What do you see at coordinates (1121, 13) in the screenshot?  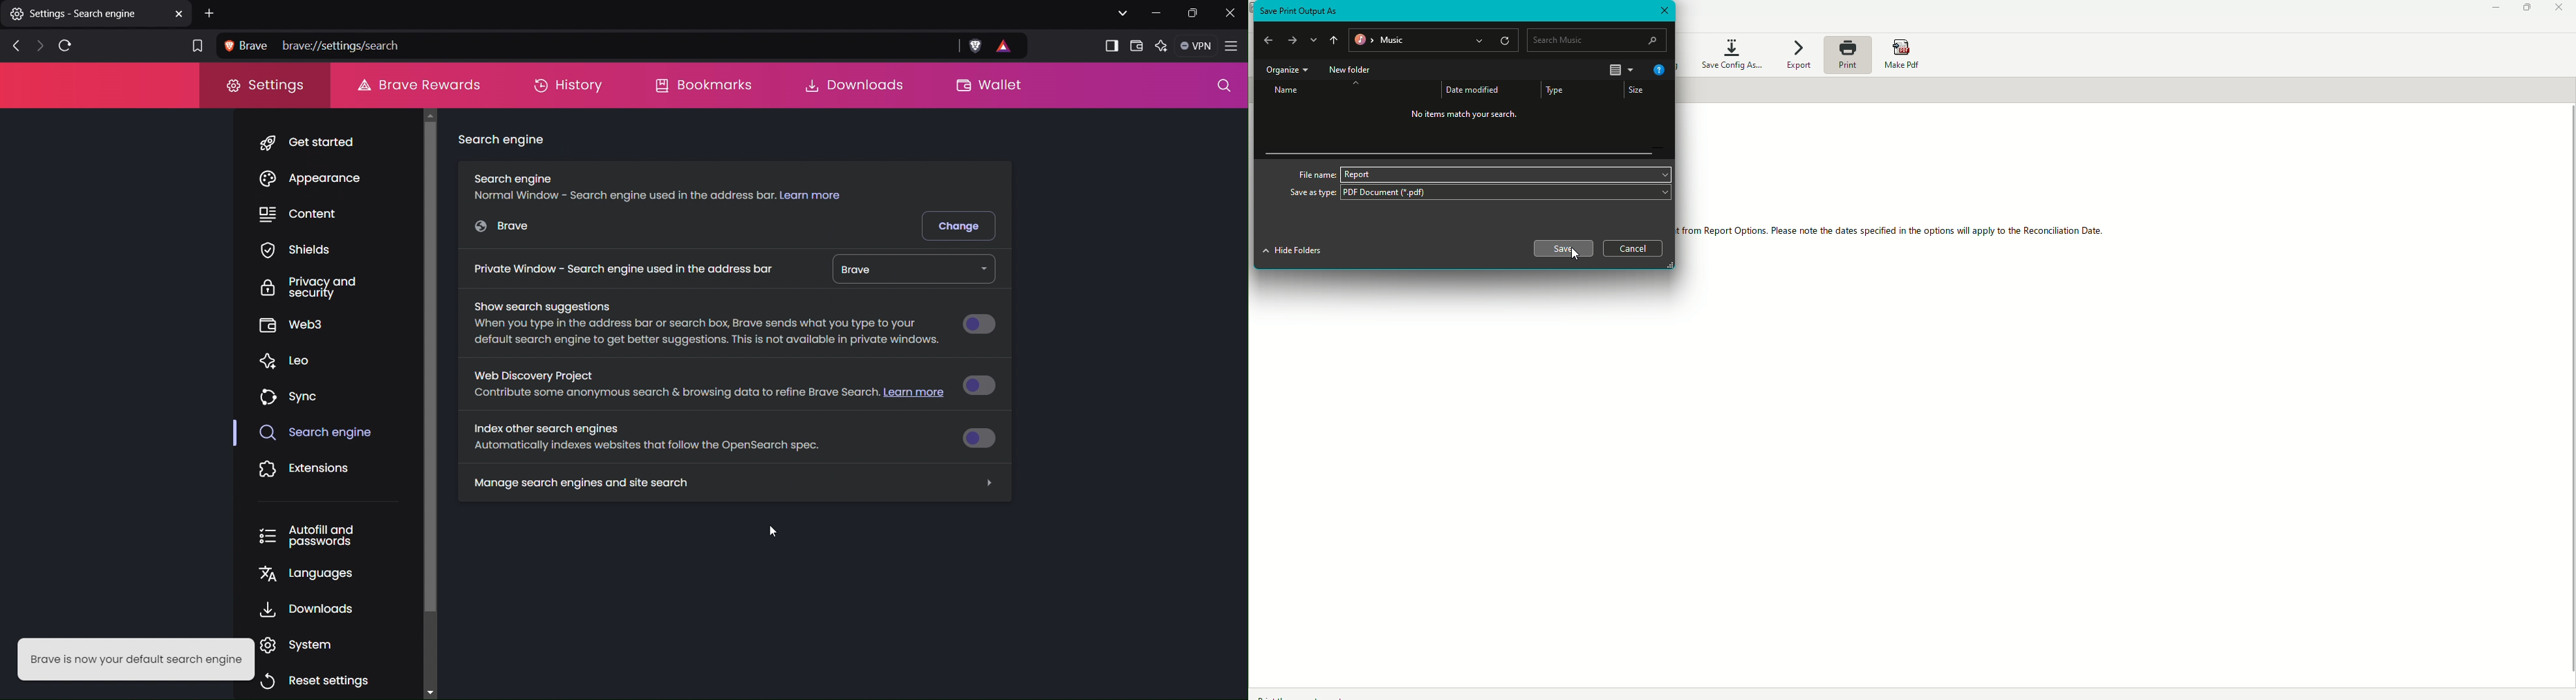 I see `List all tabs` at bounding box center [1121, 13].